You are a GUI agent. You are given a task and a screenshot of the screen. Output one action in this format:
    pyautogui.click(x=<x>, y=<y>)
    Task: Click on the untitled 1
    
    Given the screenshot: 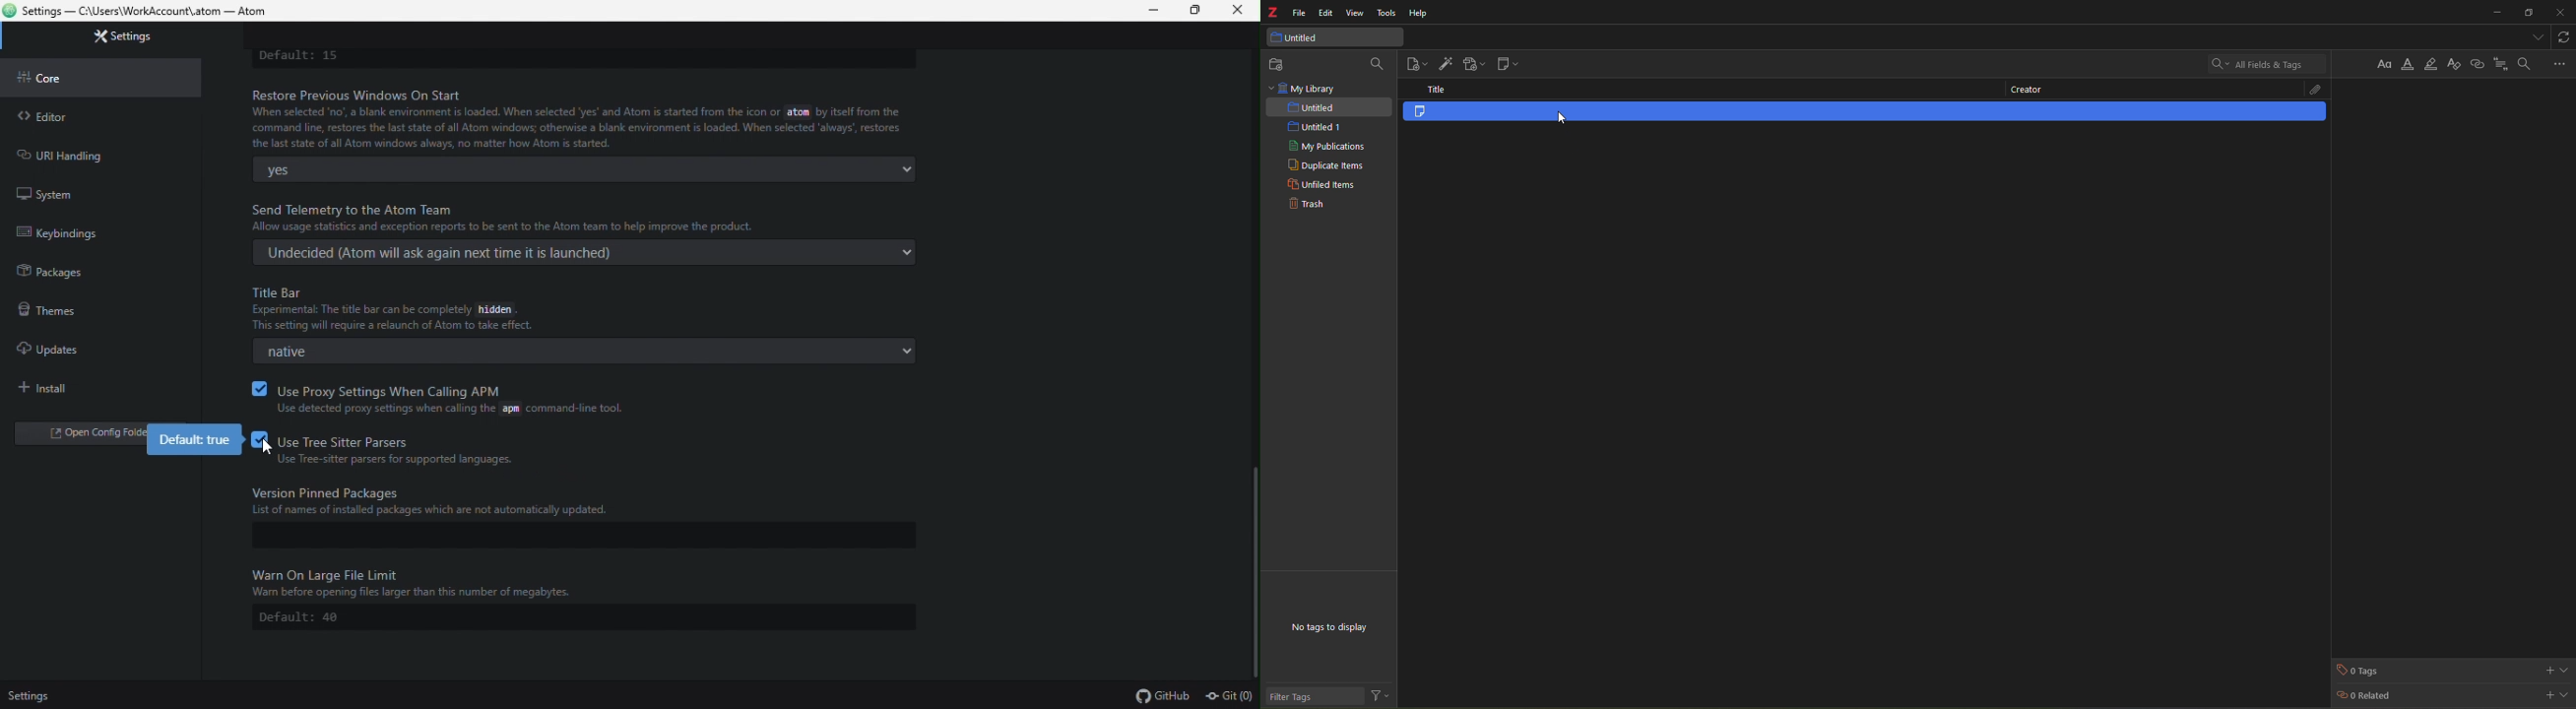 What is the action you would take?
    pyautogui.click(x=1313, y=128)
    